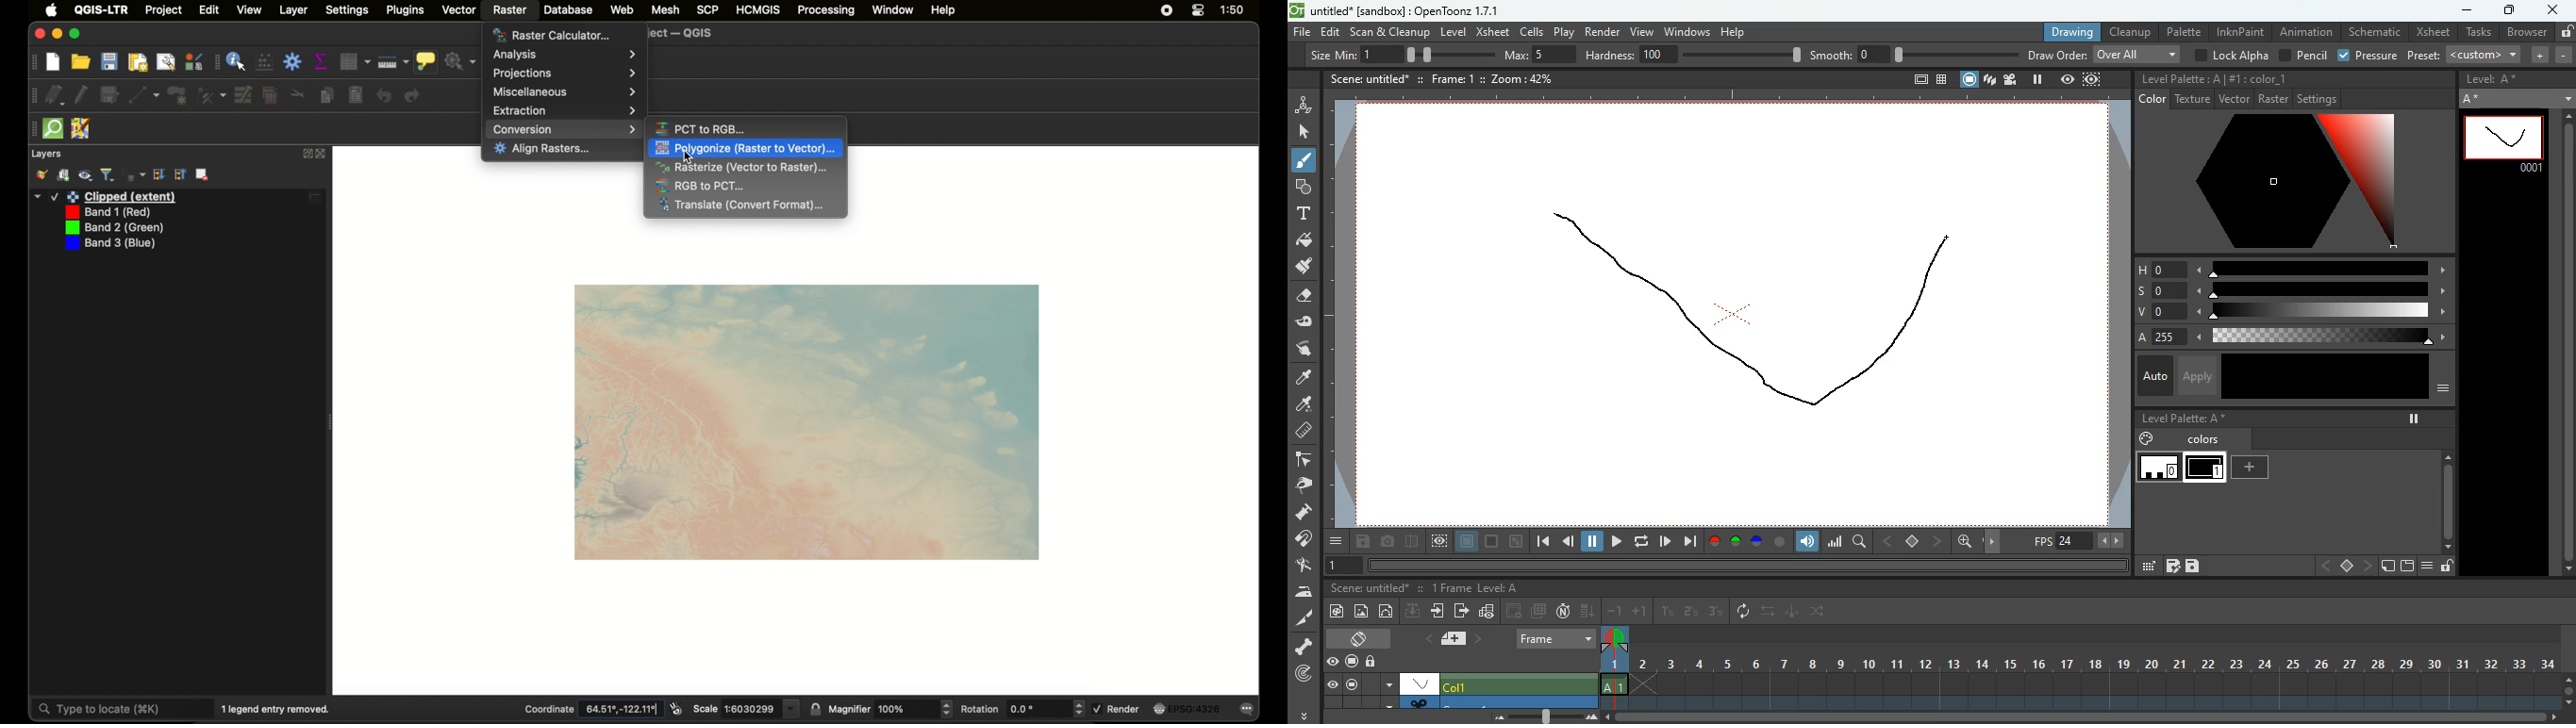 The height and width of the screenshot is (728, 2576). I want to click on save, so click(2193, 567).